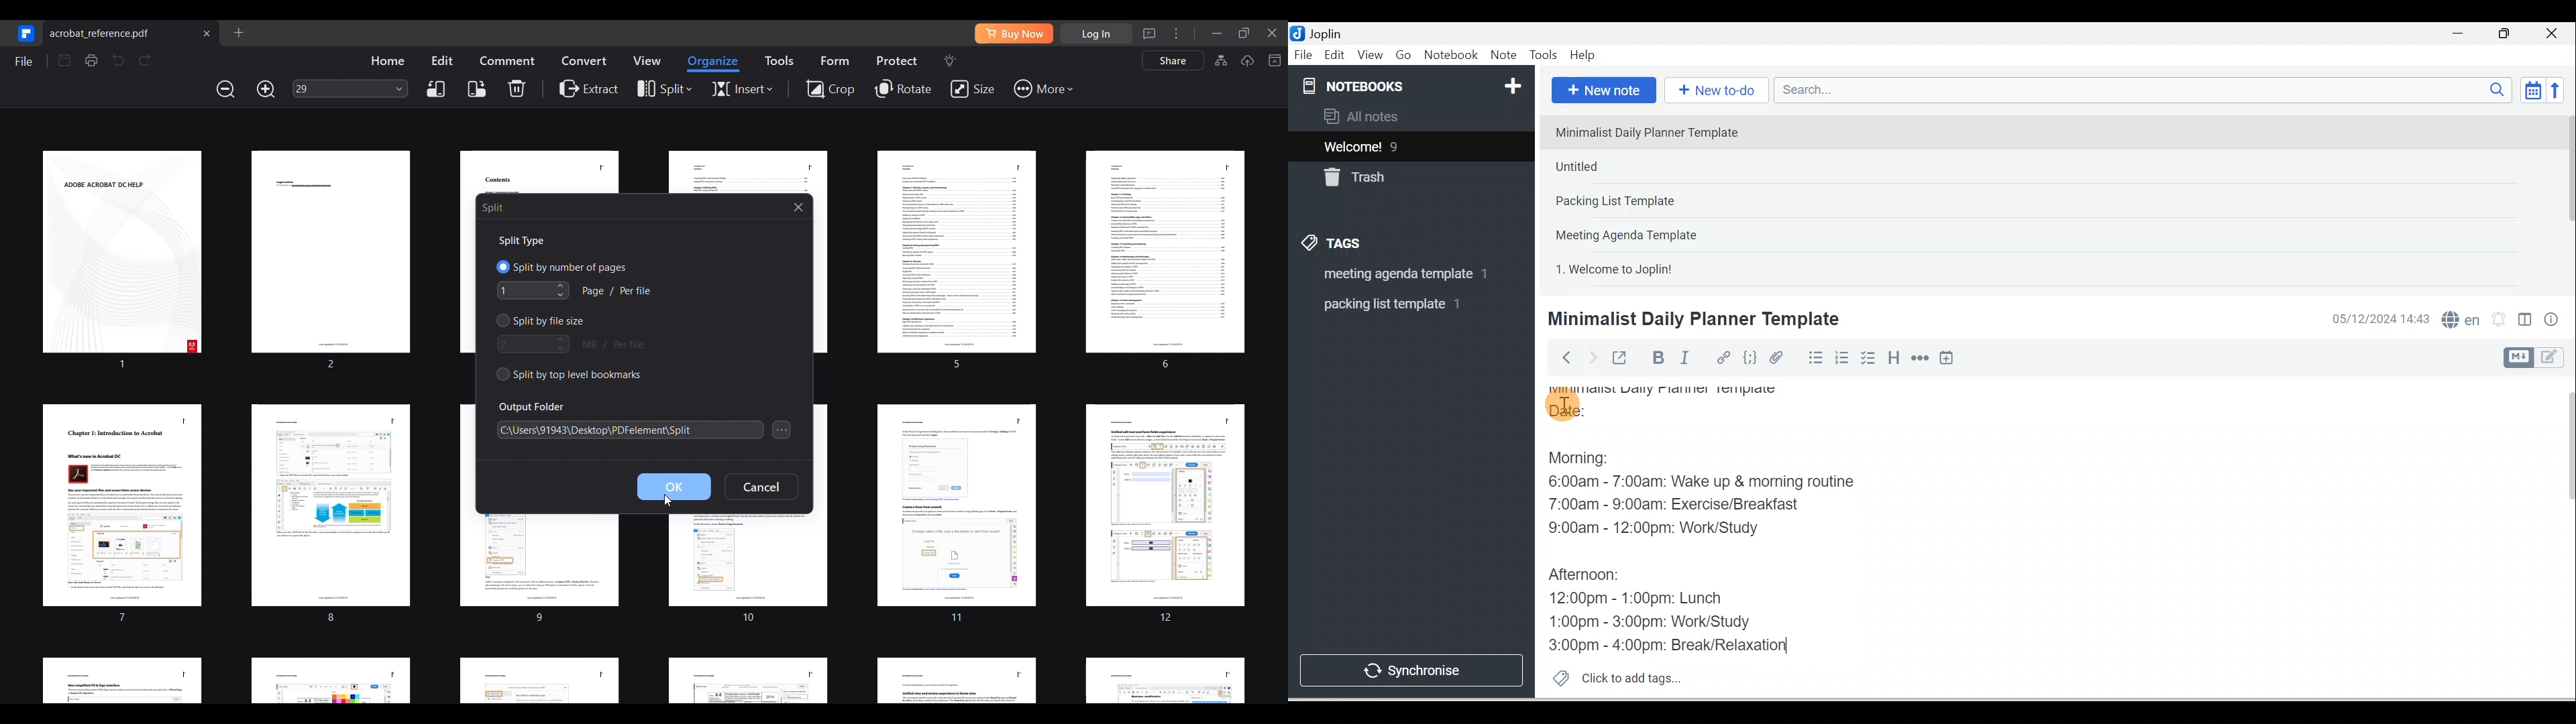 This screenshot has height=728, width=2576. What do you see at coordinates (1502, 56) in the screenshot?
I see `Note` at bounding box center [1502, 56].